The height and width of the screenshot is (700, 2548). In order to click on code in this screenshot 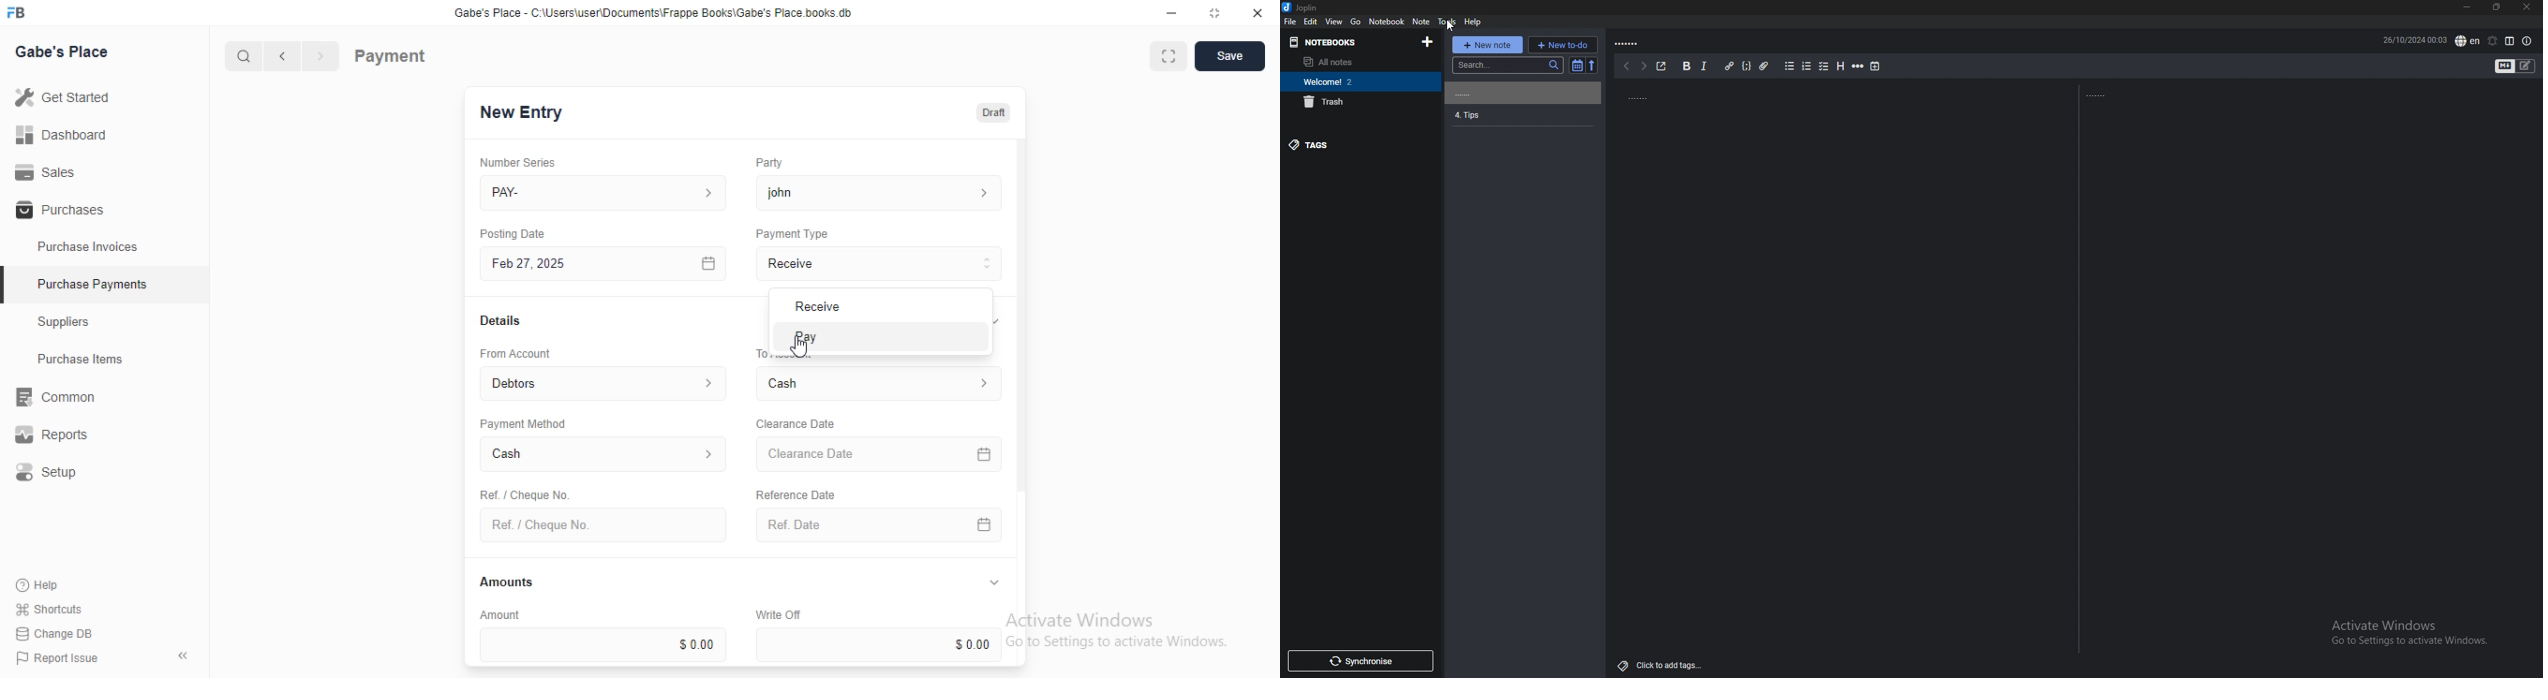, I will do `click(1747, 66)`.